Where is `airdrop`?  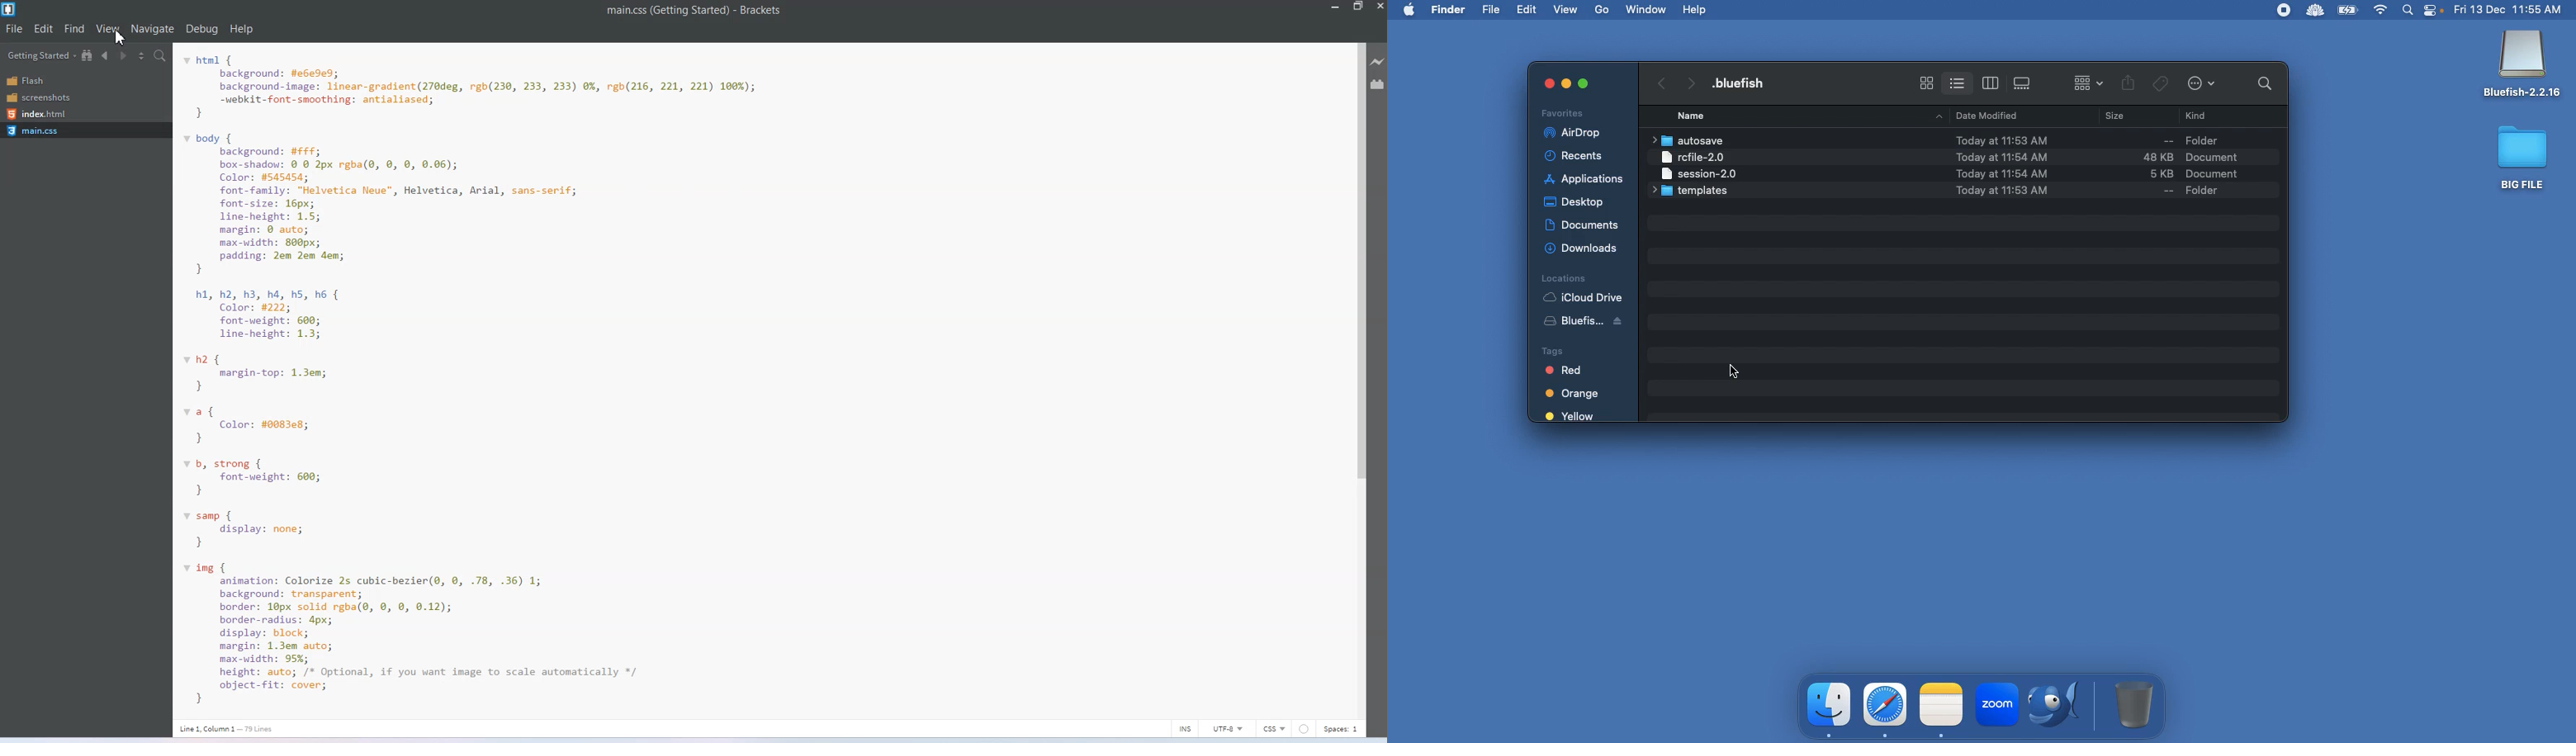 airdrop is located at coordinates (1575, 133).